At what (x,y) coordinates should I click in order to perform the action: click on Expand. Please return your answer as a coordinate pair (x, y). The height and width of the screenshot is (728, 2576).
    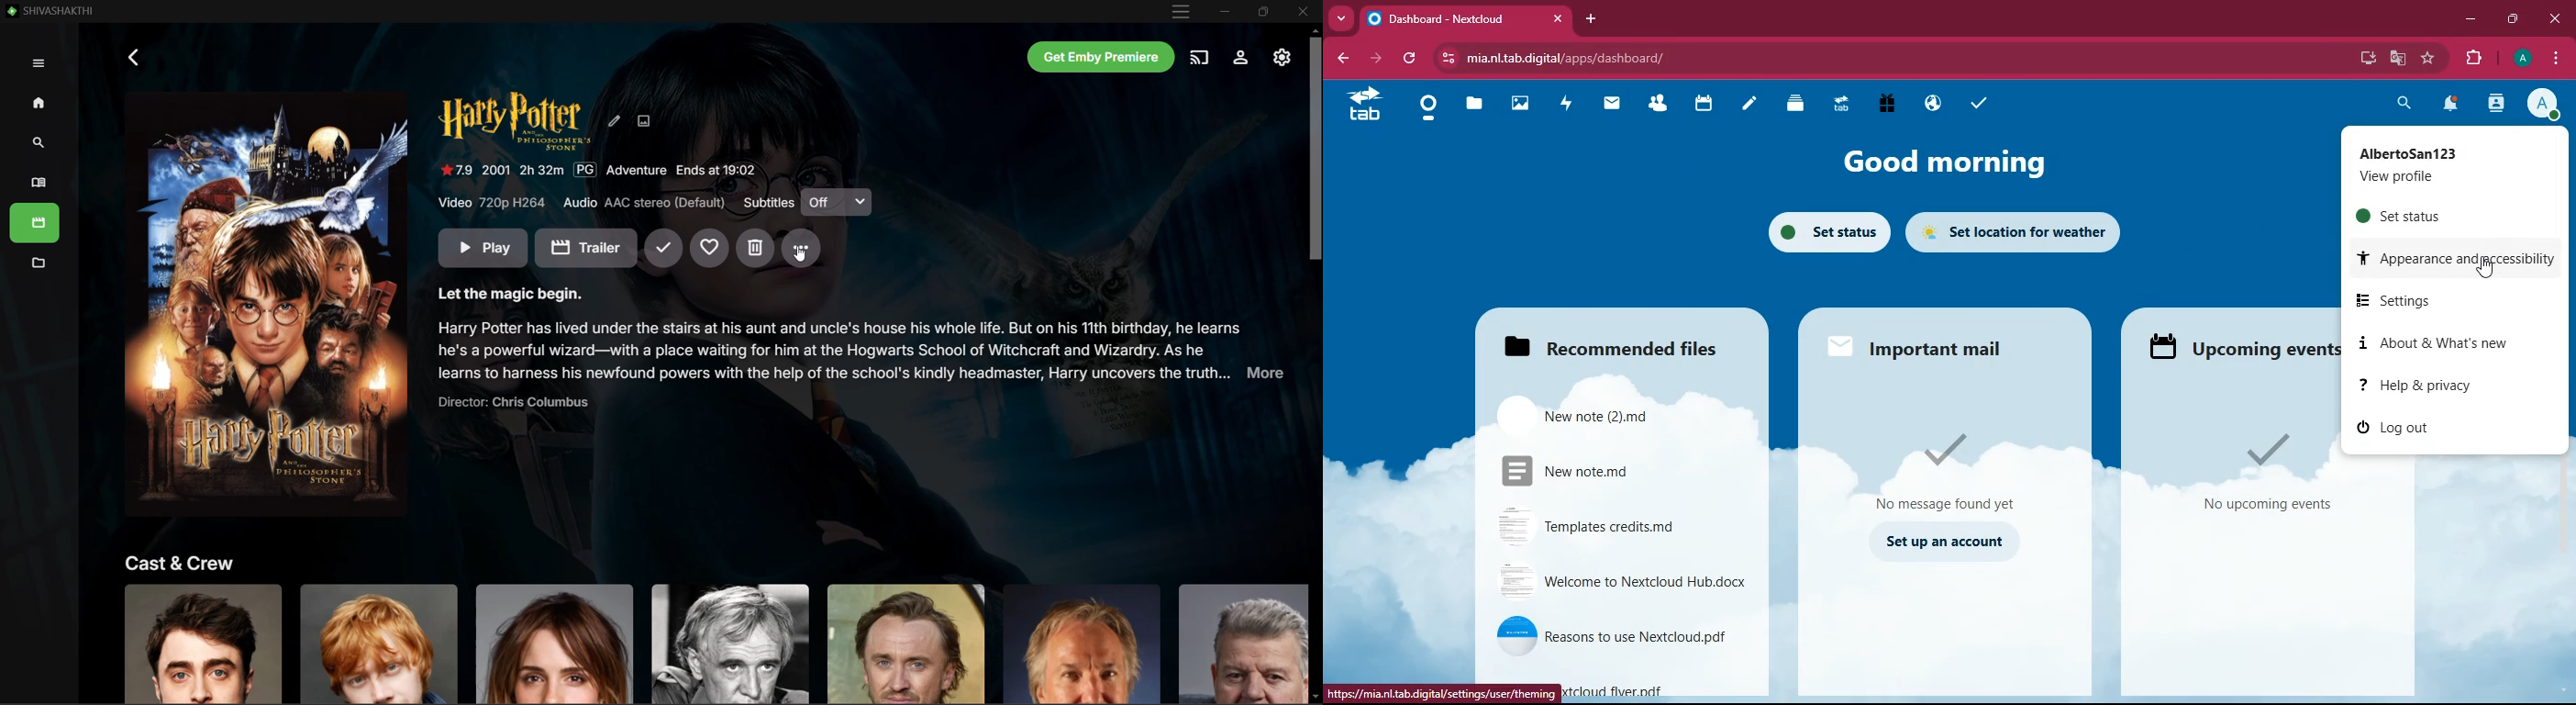
    Looking at the image, I should click on (39, 63).